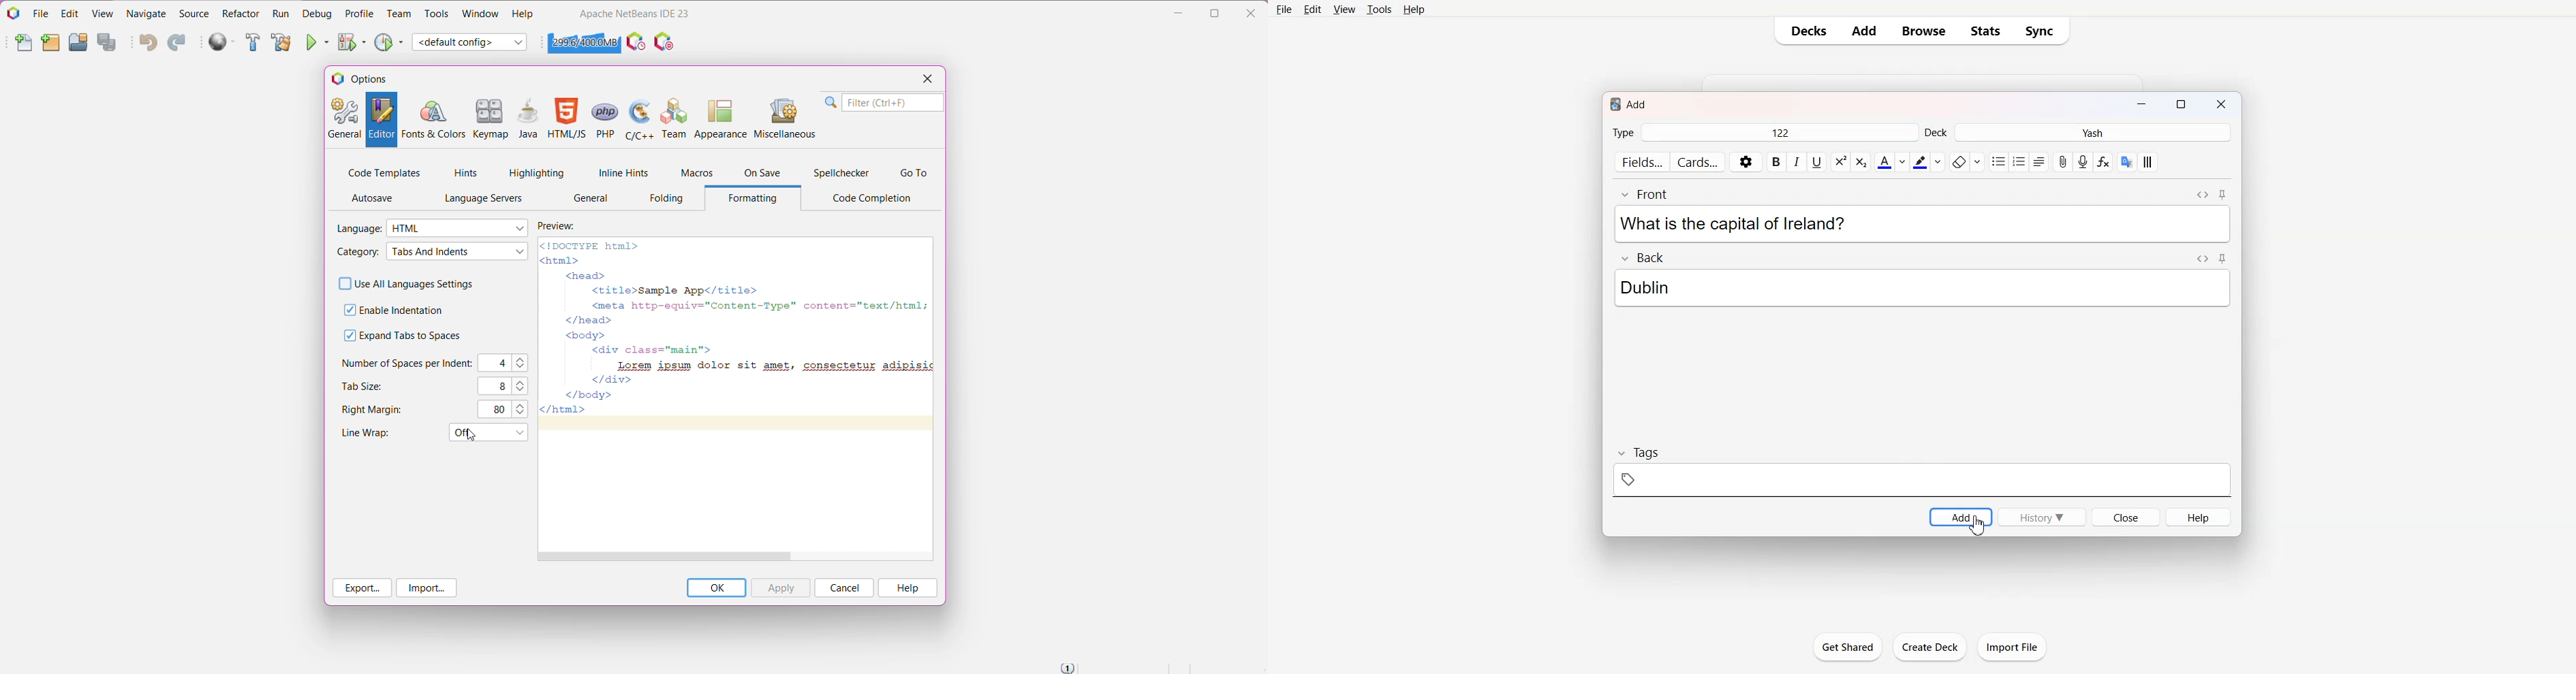  I want to click on Edit, so click(1312, 10).